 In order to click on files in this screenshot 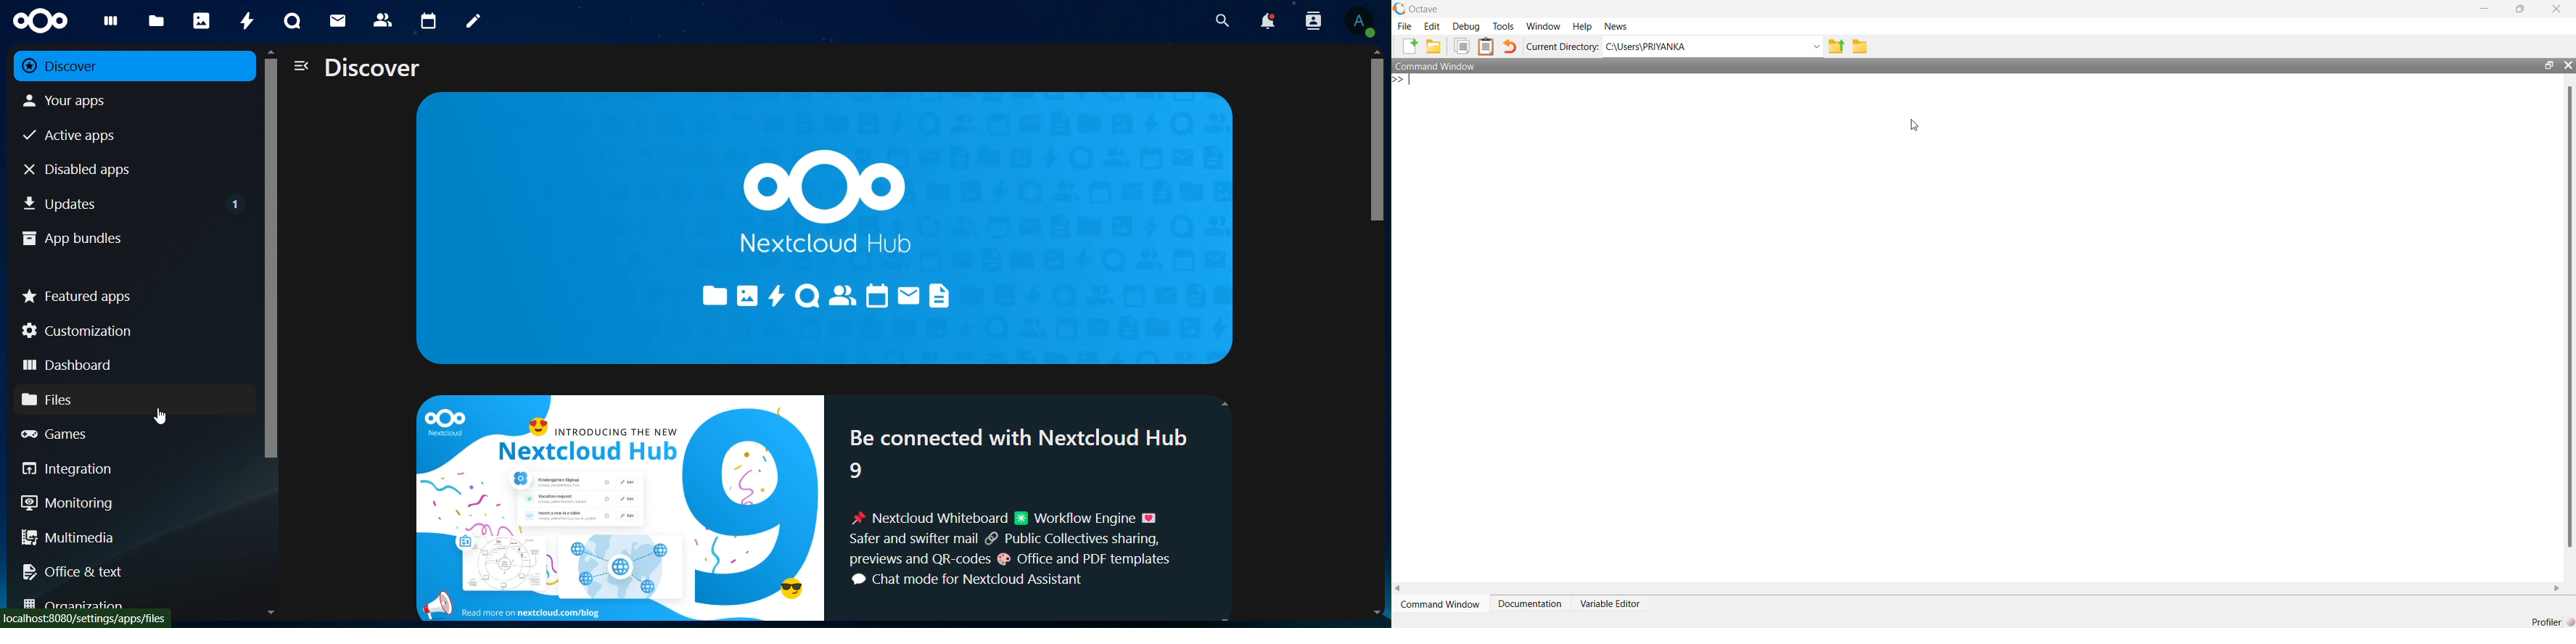, I will do `click(60, 400)`.